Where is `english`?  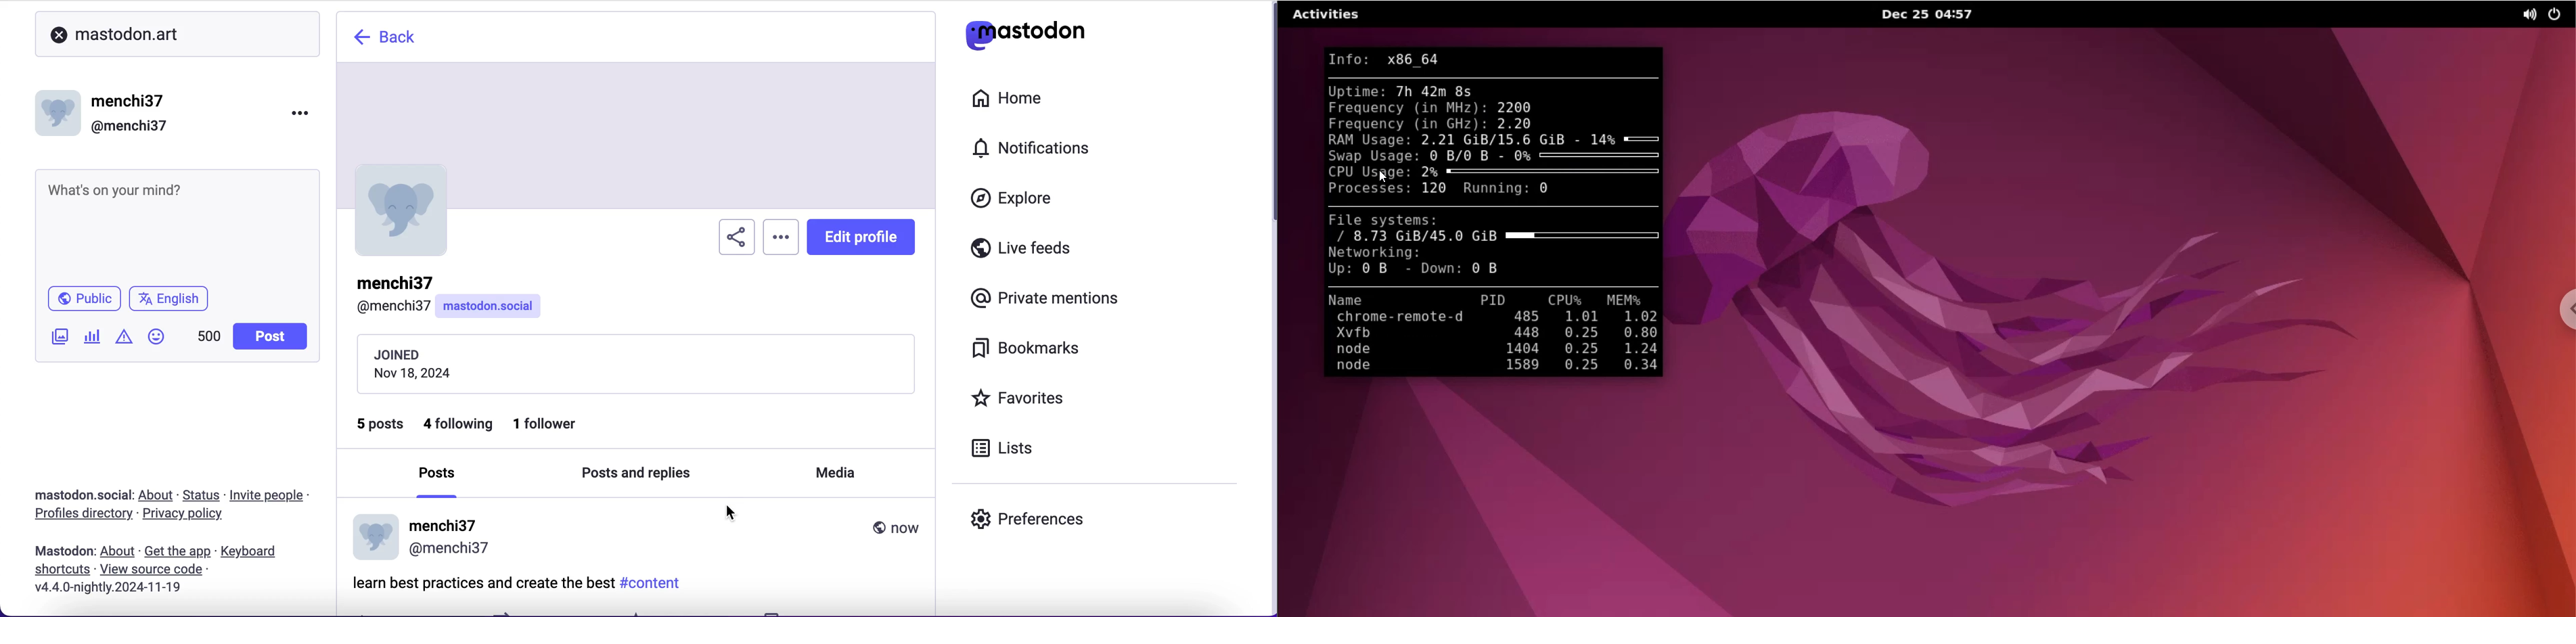
english is located at coordinates (173, 299).